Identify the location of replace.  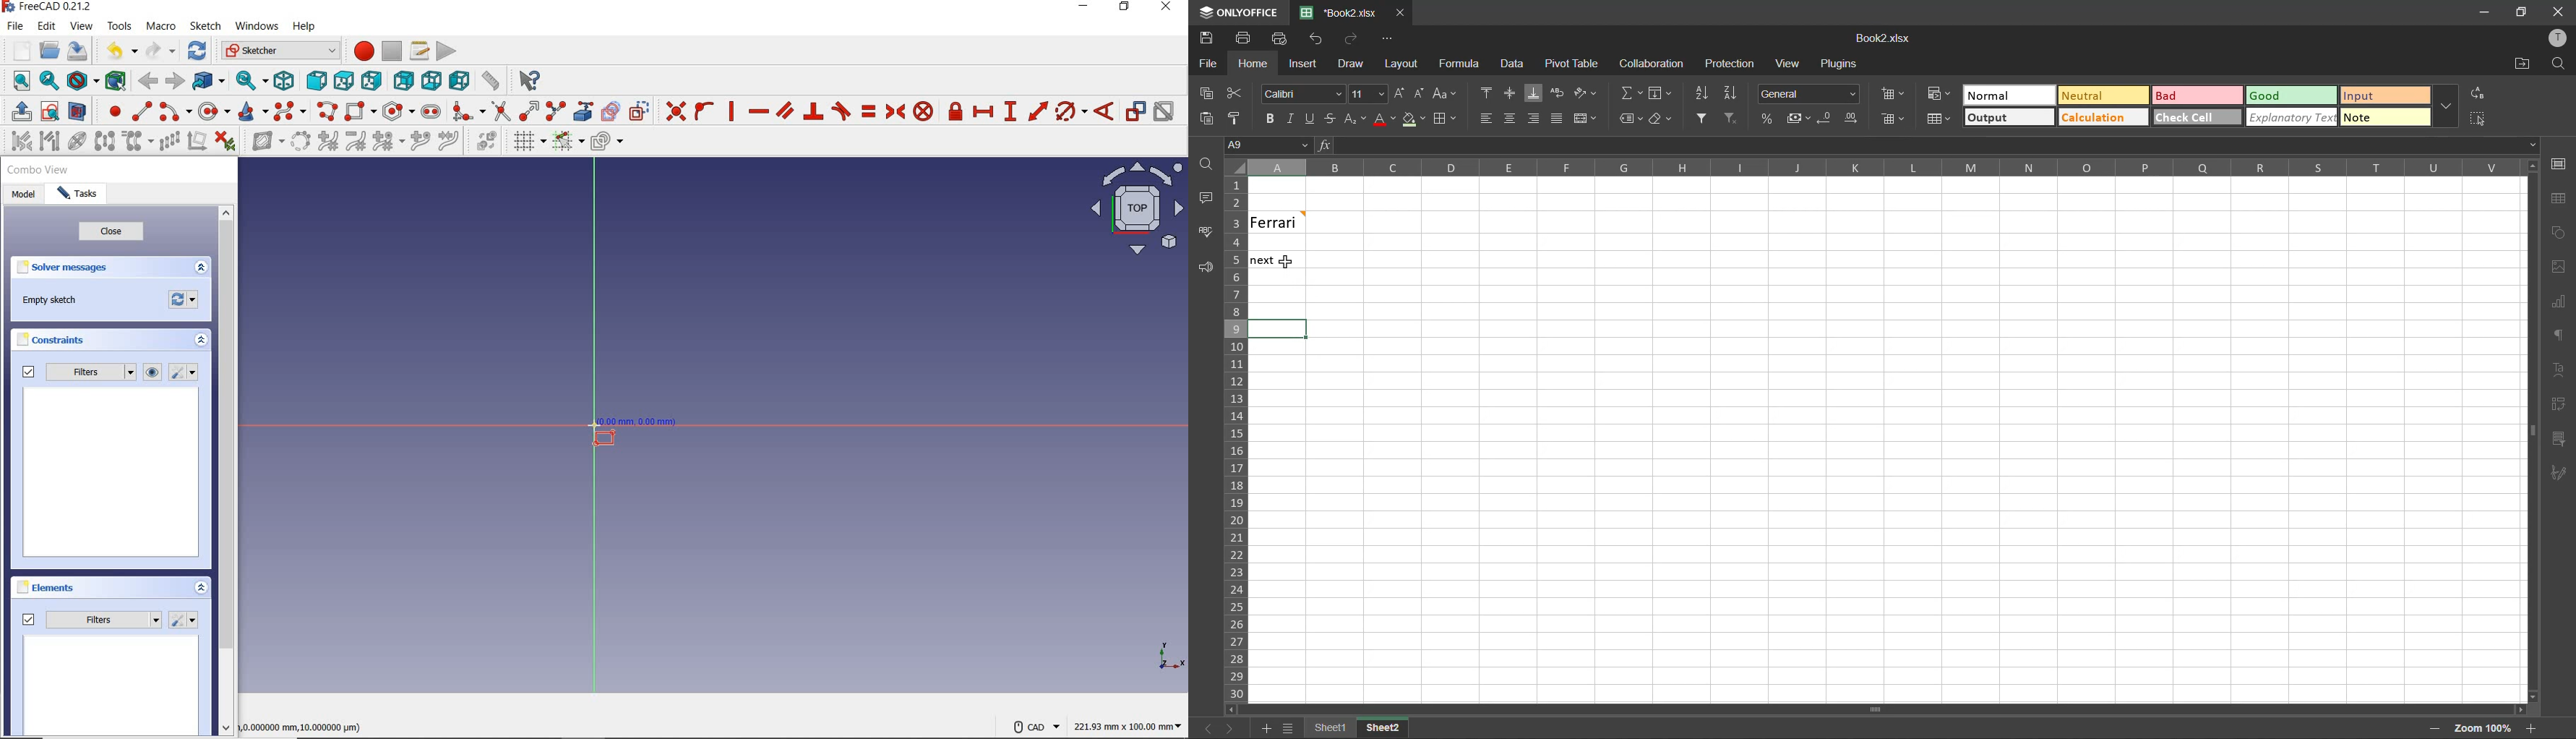
(2480, 93).